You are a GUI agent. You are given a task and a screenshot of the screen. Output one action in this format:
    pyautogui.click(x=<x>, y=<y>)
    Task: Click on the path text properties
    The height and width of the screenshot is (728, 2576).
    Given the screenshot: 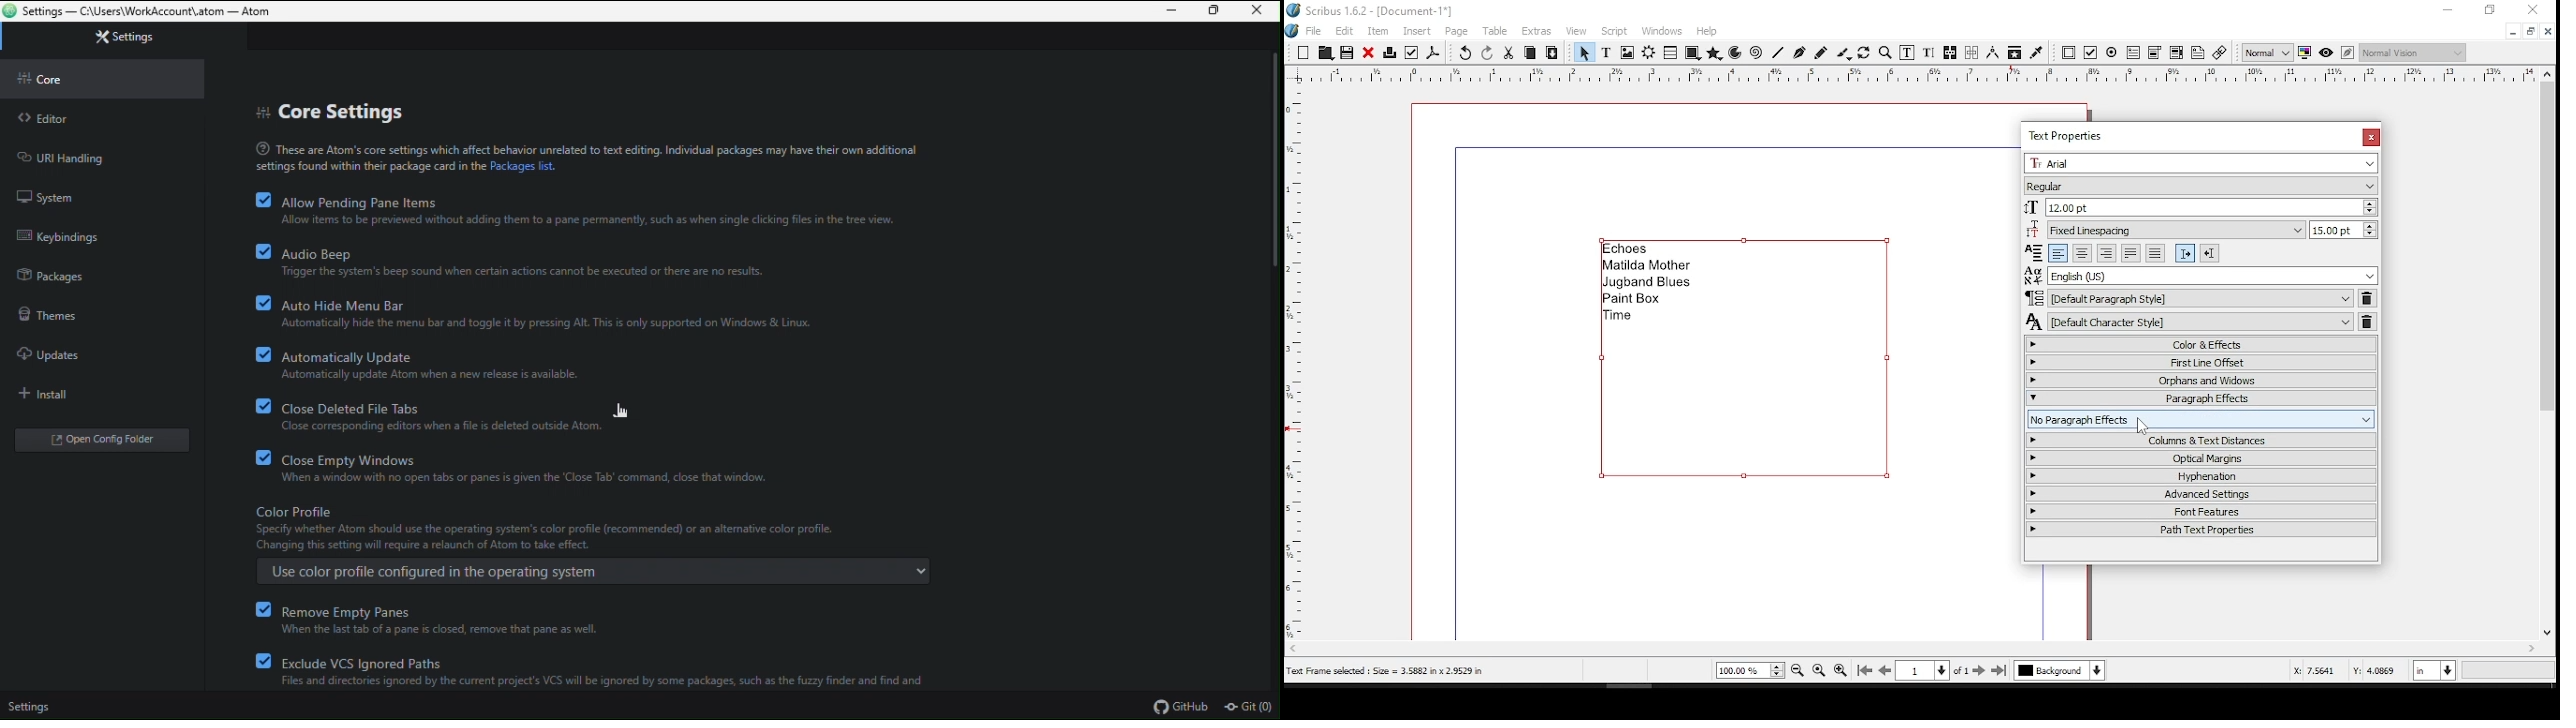 What is the action you would take?
    pyautogui.click(x=2200, y=534)
    